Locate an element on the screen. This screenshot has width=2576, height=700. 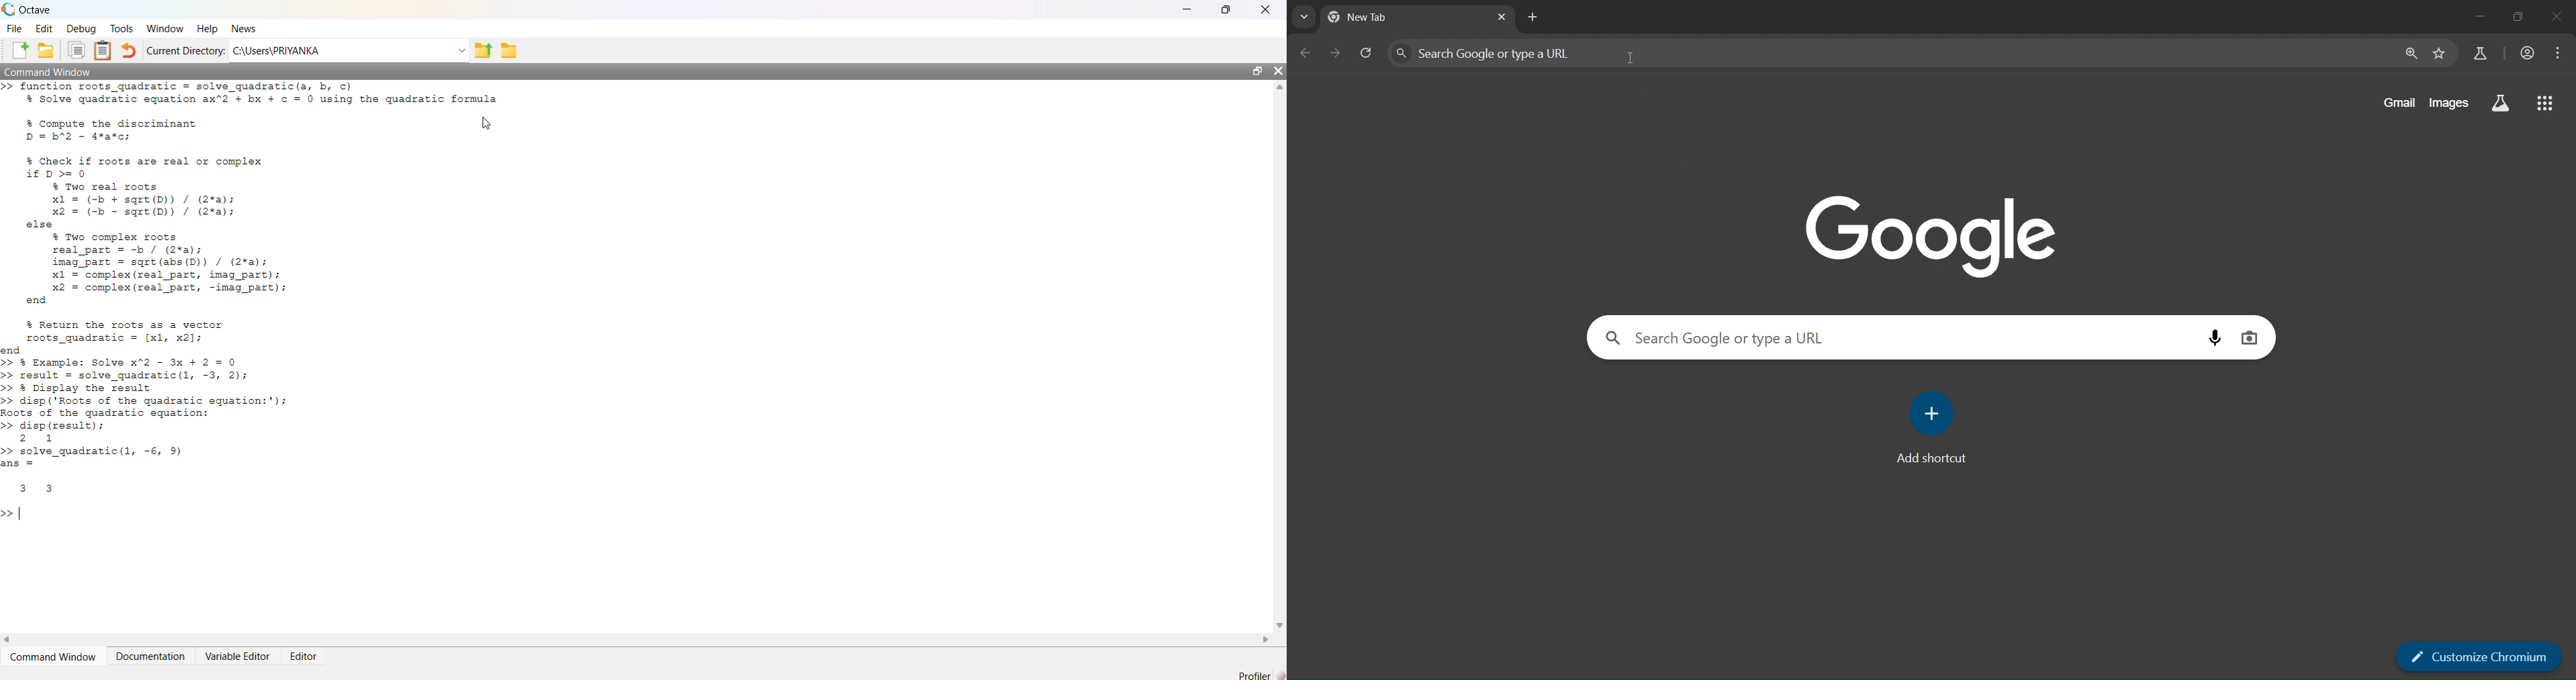
Help is located at coordinates (205, 29).